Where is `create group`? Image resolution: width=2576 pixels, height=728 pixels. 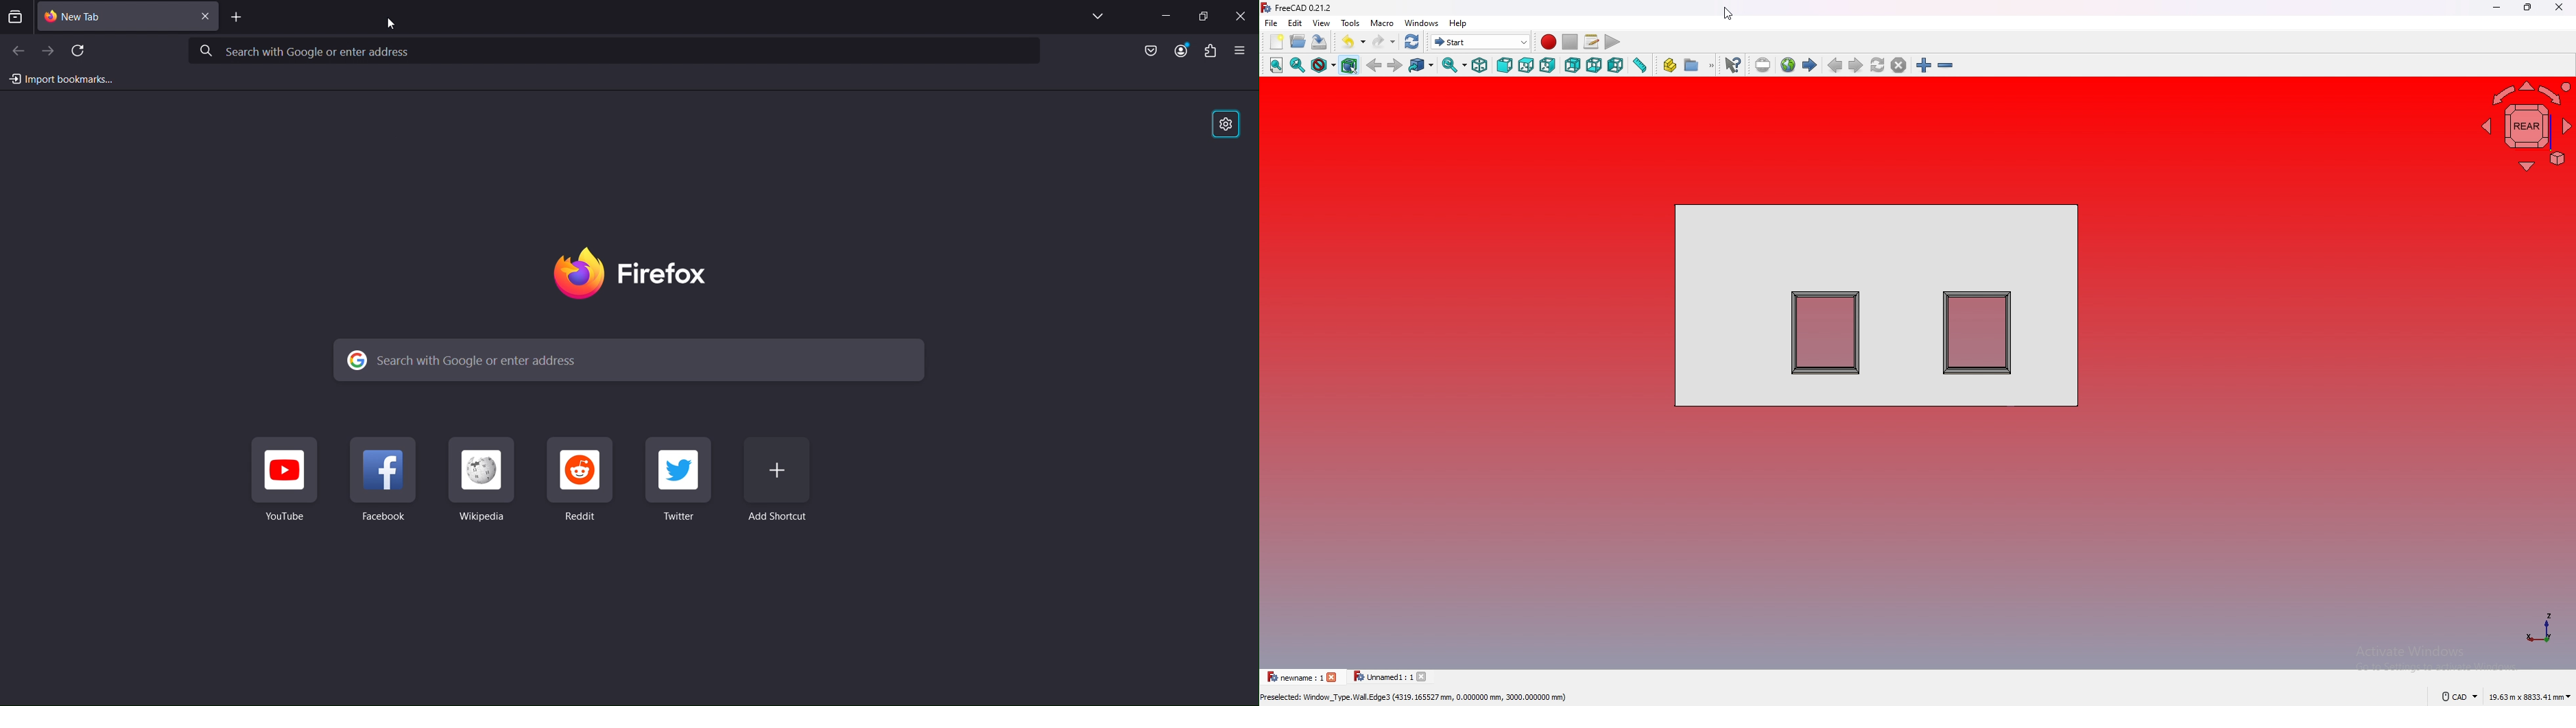
create group is located at coordinates (1700, 64).